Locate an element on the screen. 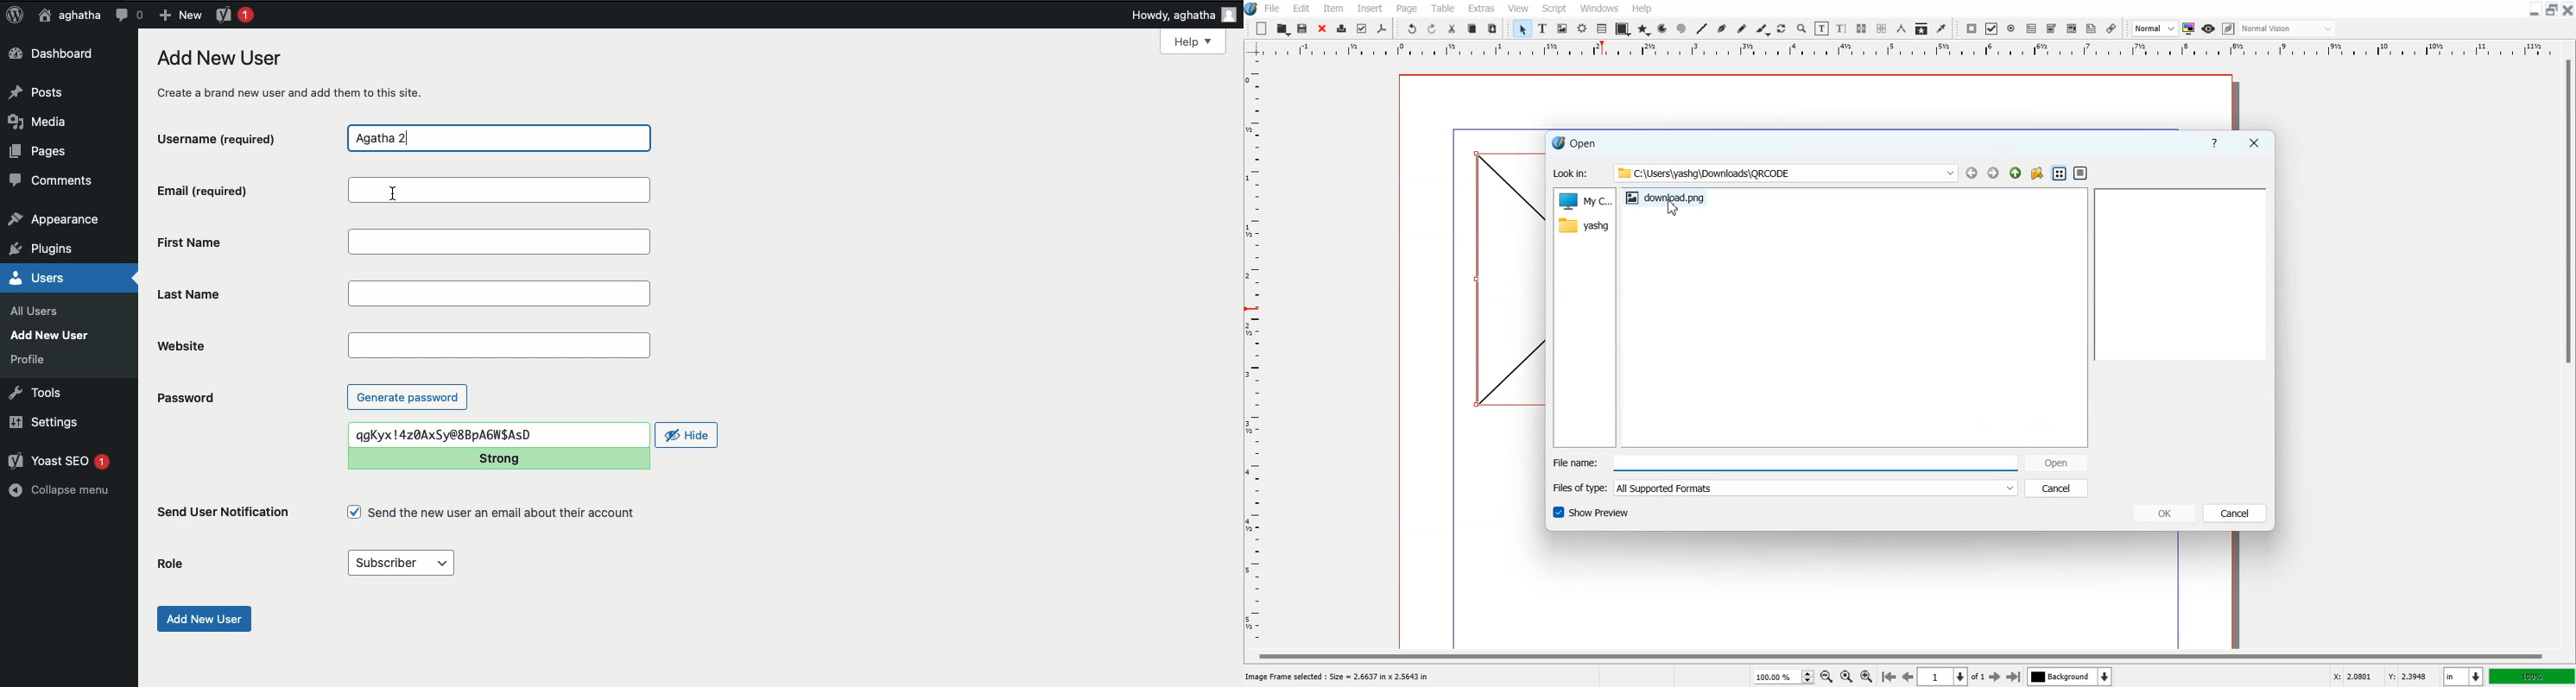 The height and width of the screenshot is (700, 2576). Pages is located at coordinates (43, 154).